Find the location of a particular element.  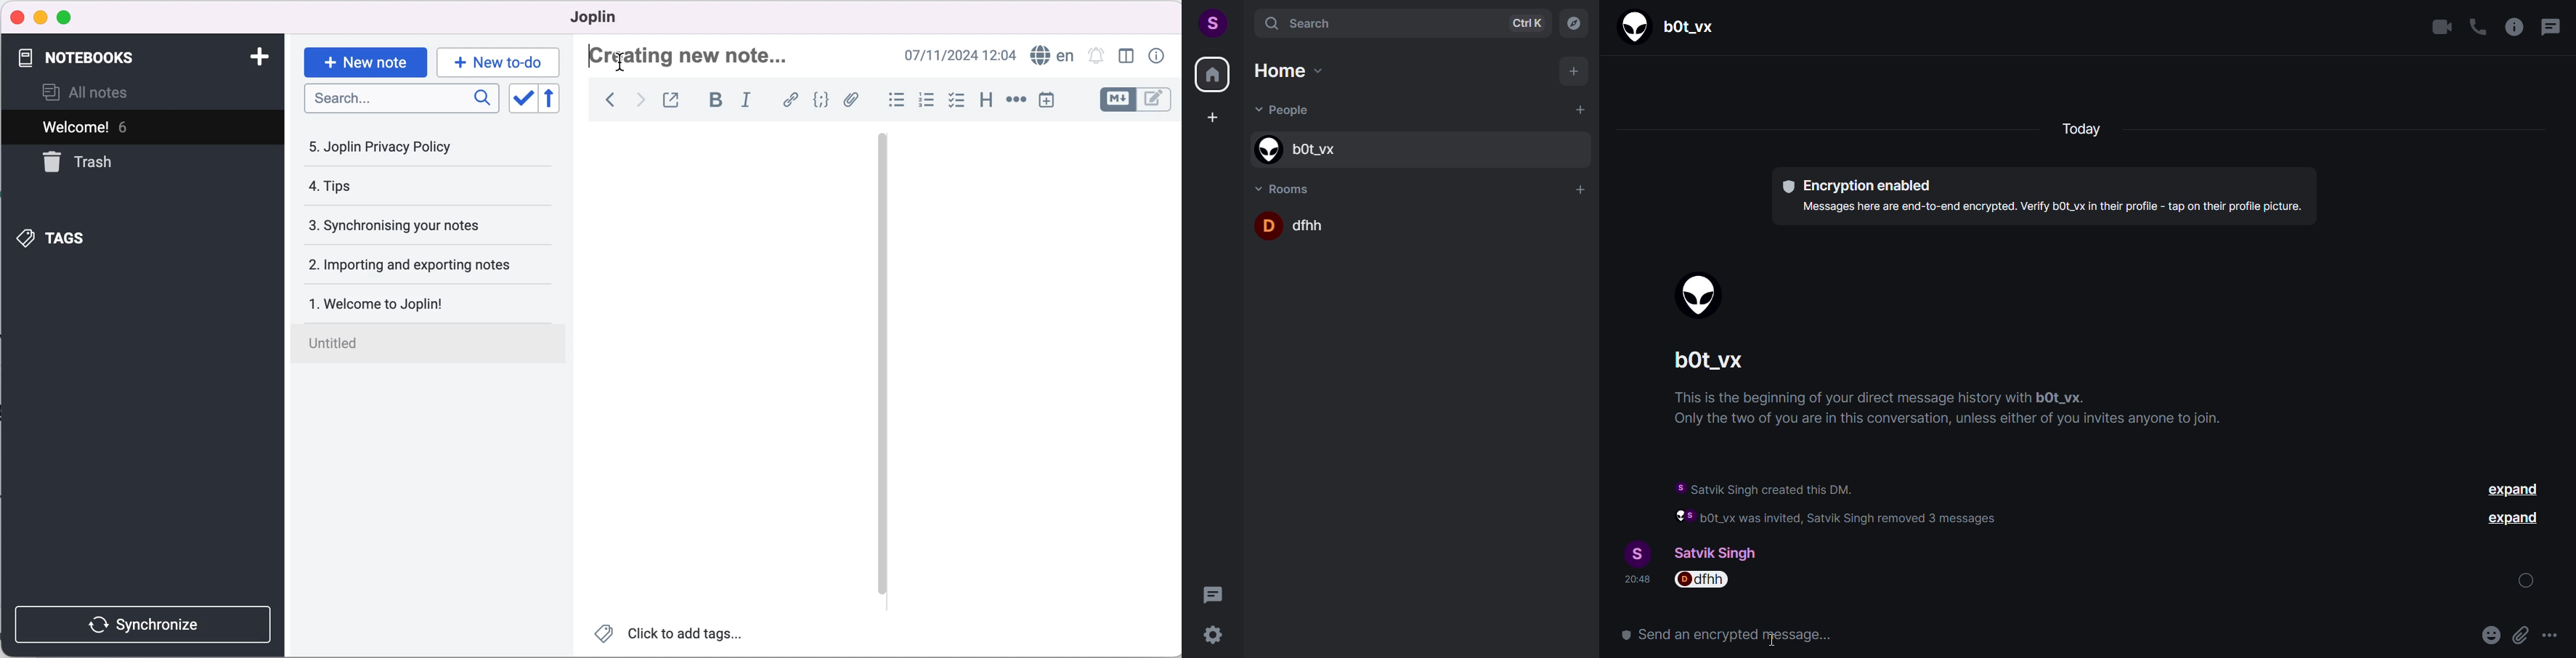

all notes is located at coordinates (103, 92).